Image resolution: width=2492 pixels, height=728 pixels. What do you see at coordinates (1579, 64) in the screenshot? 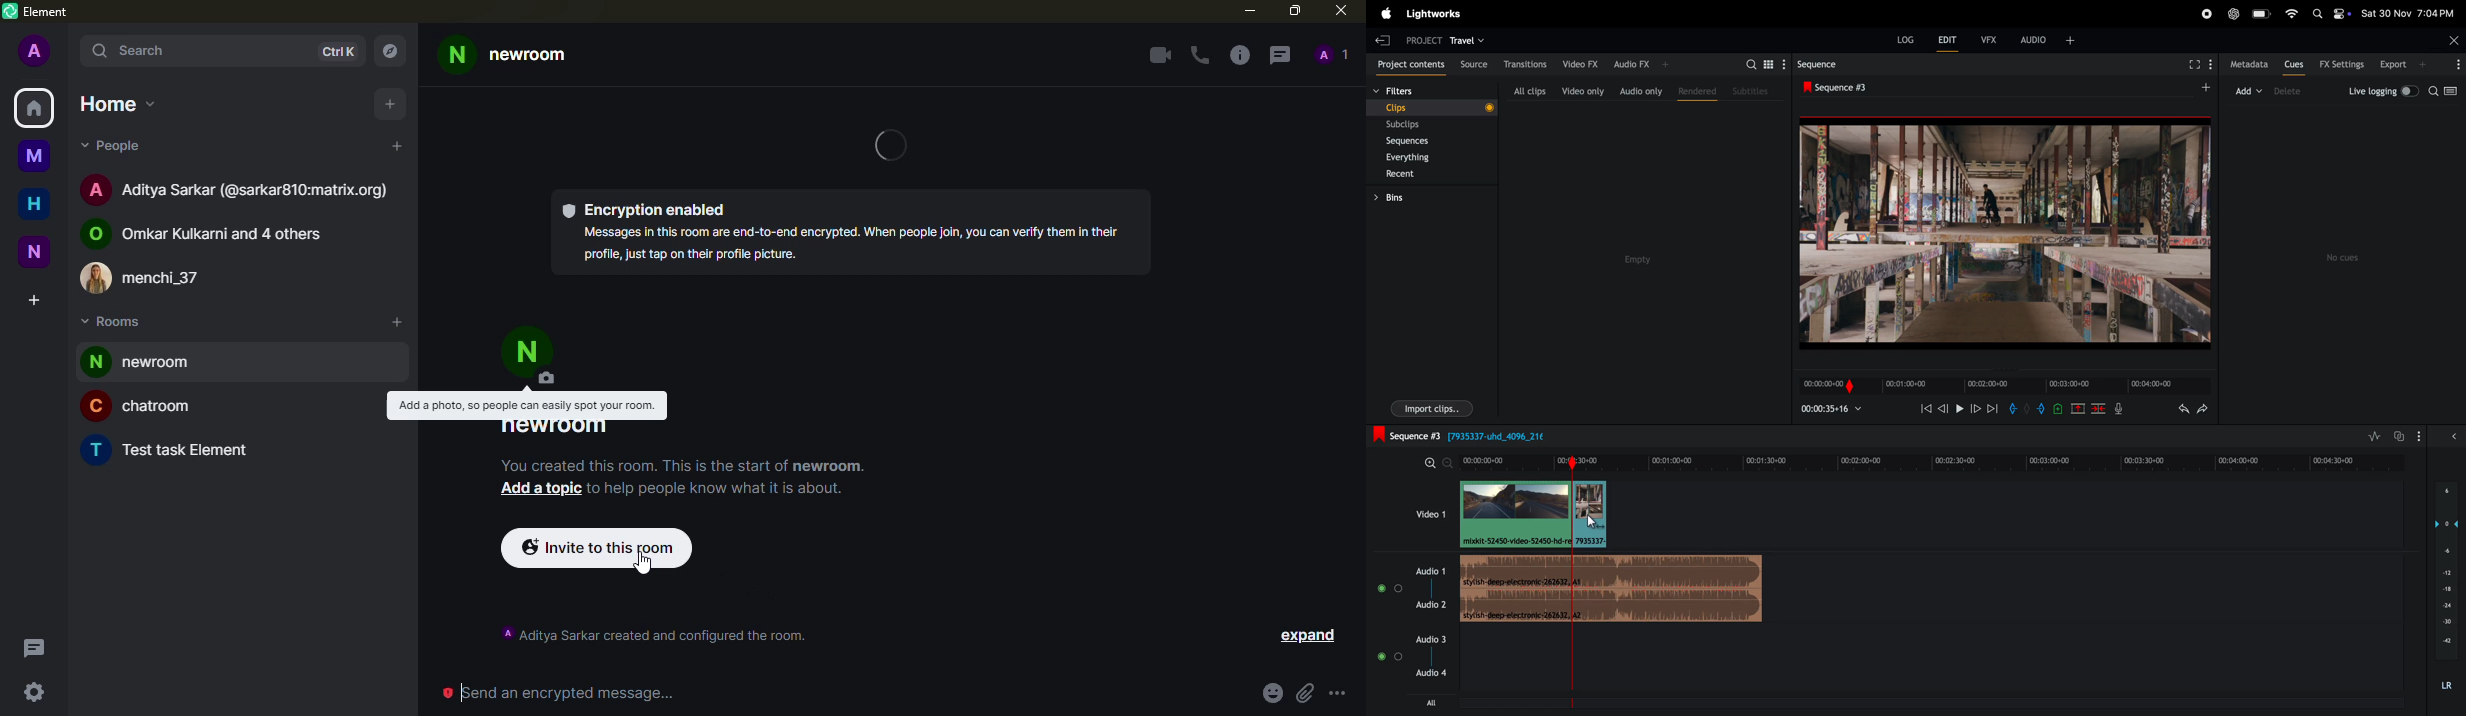
I see `video fx` at bounding box center [1579, 64].